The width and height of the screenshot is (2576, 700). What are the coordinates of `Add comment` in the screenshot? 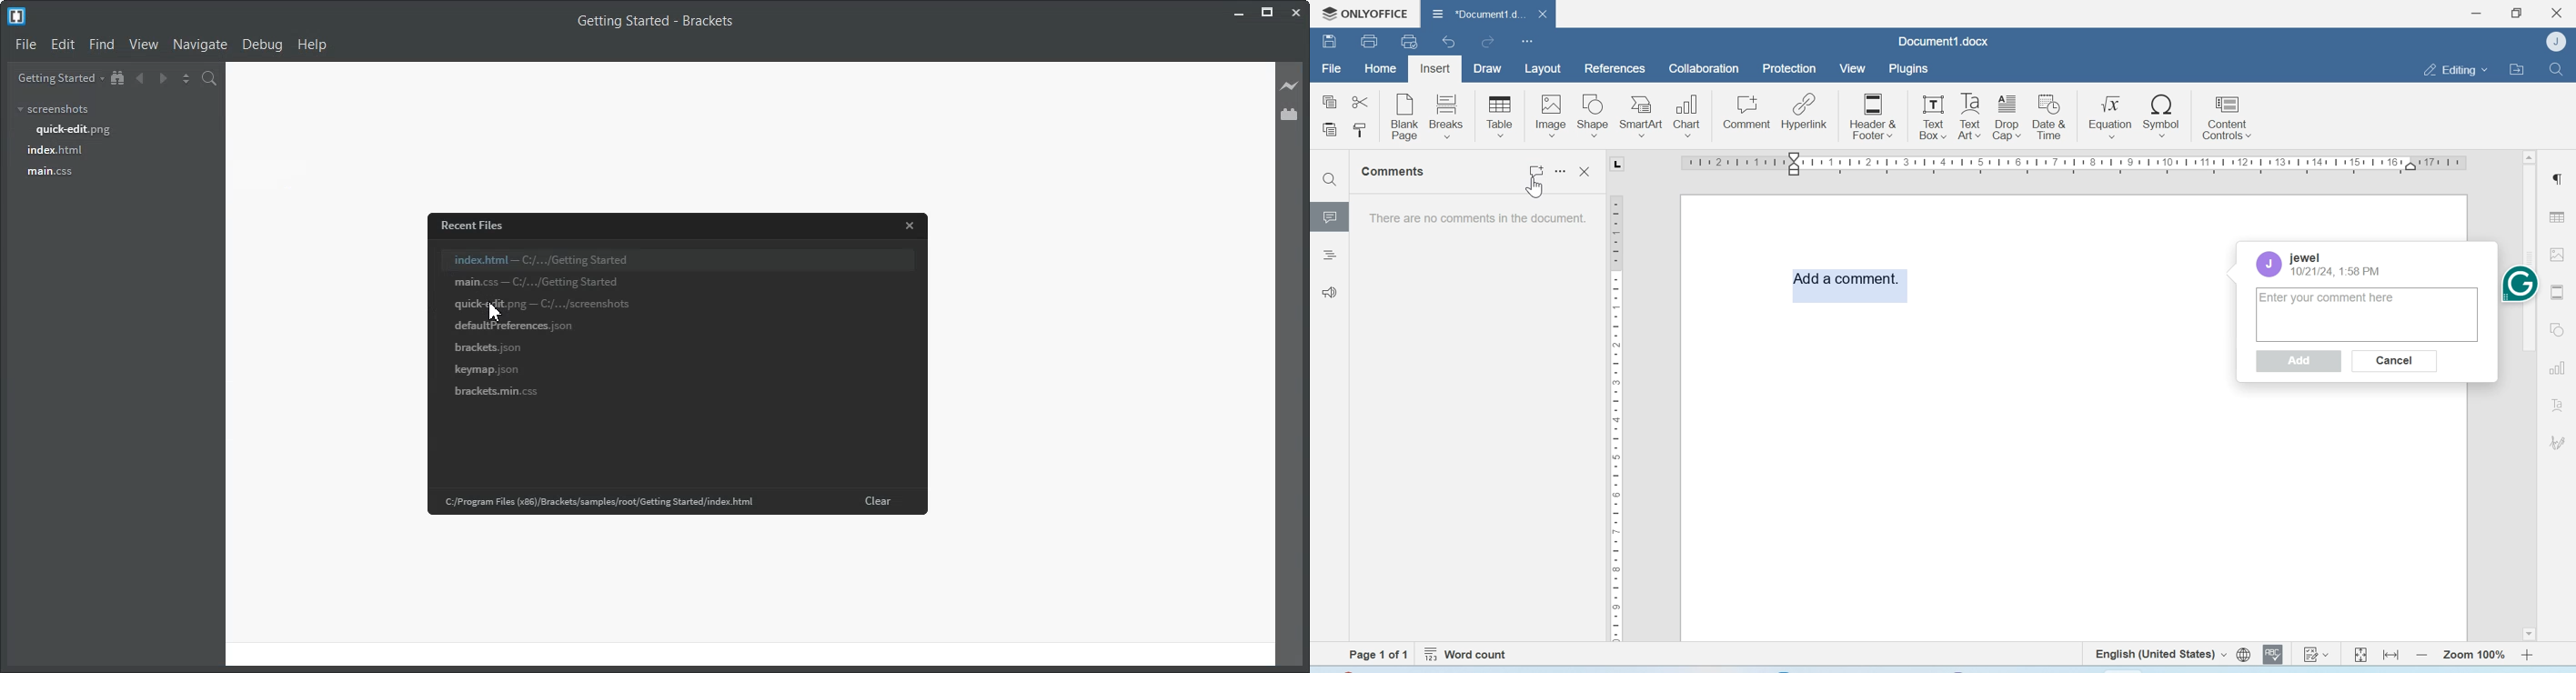 It's located at (1846, 282).